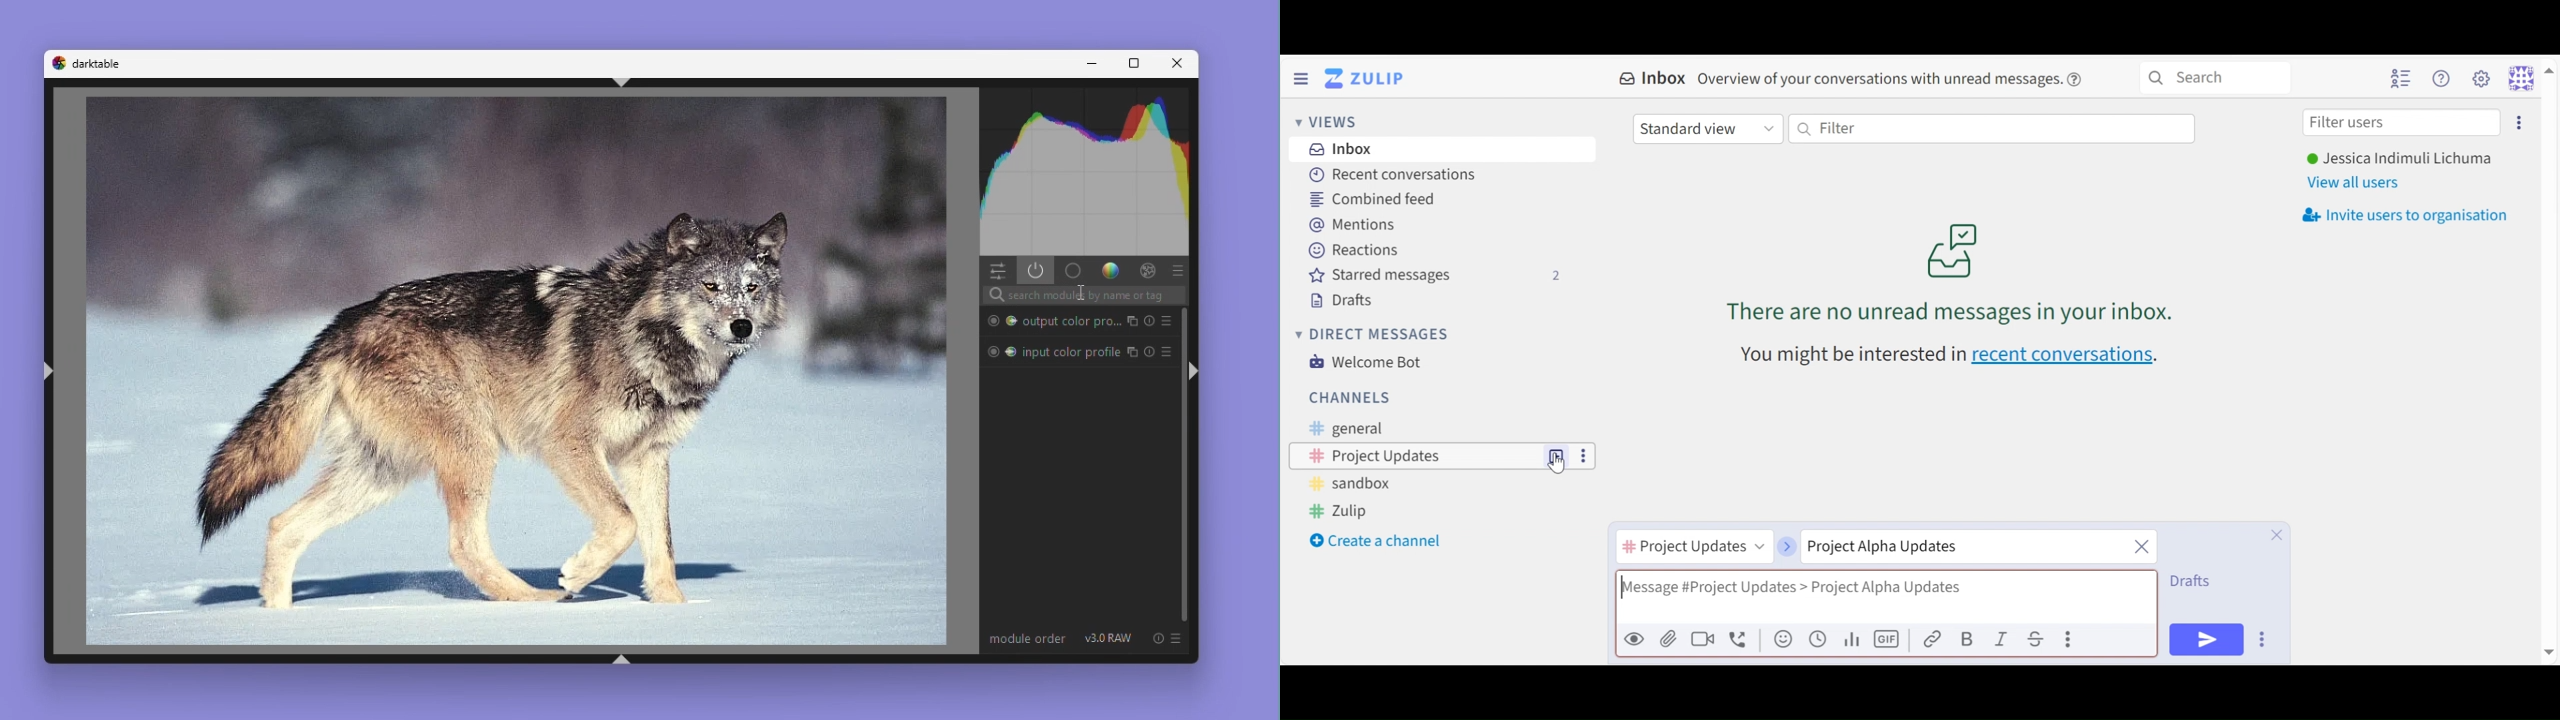  What do you see at coordinates (2002, 638) in the screenshot?
I see `Italics` at bounding box center [2002, 638].